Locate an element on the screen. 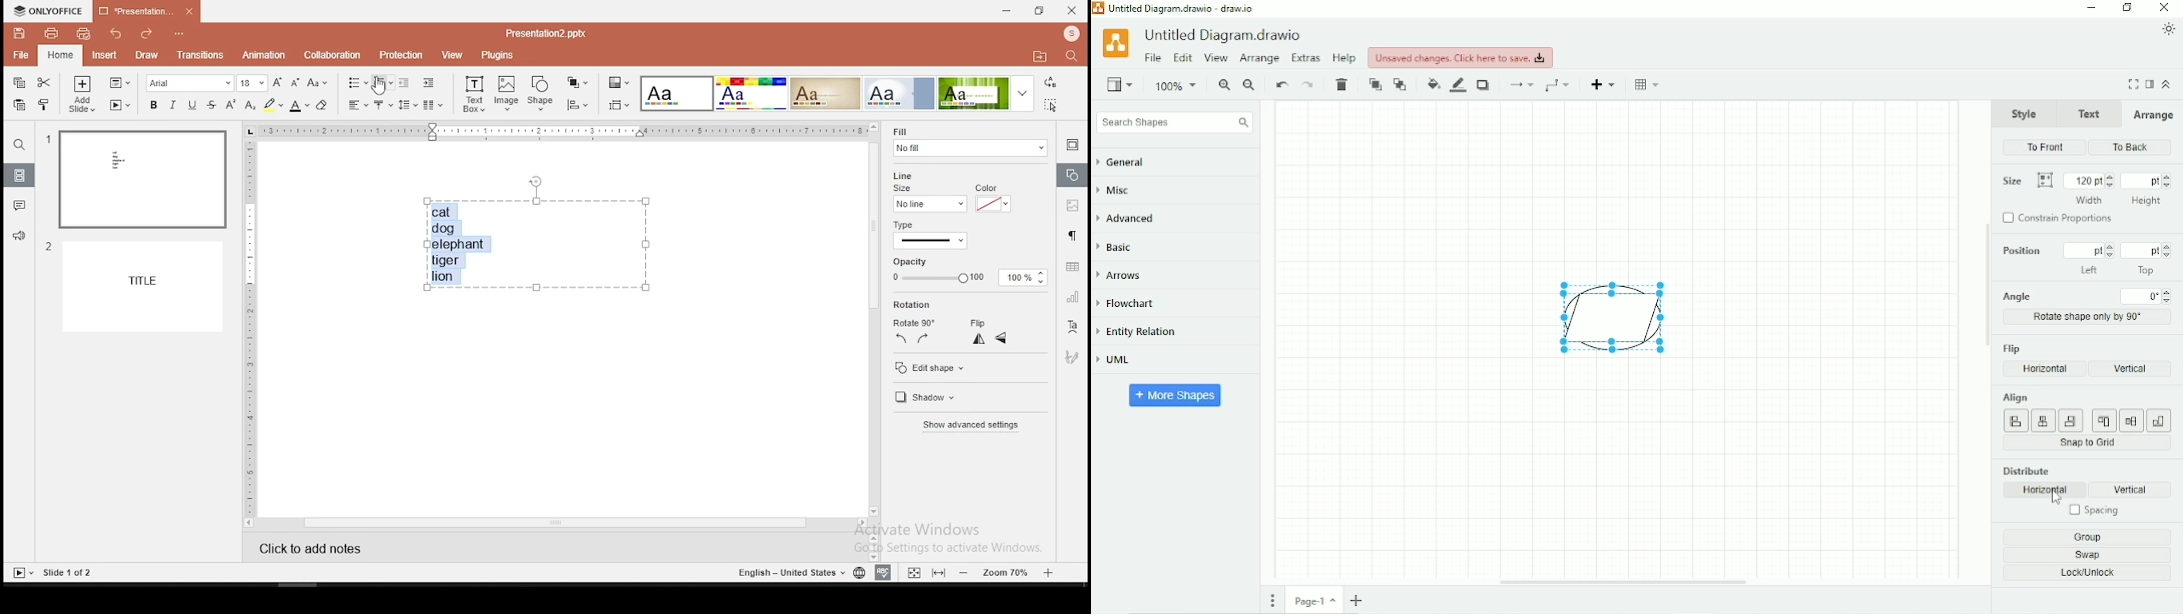 The height and width of the screenshot is (616, 2184). Width is located at coordinates (2089, 187).